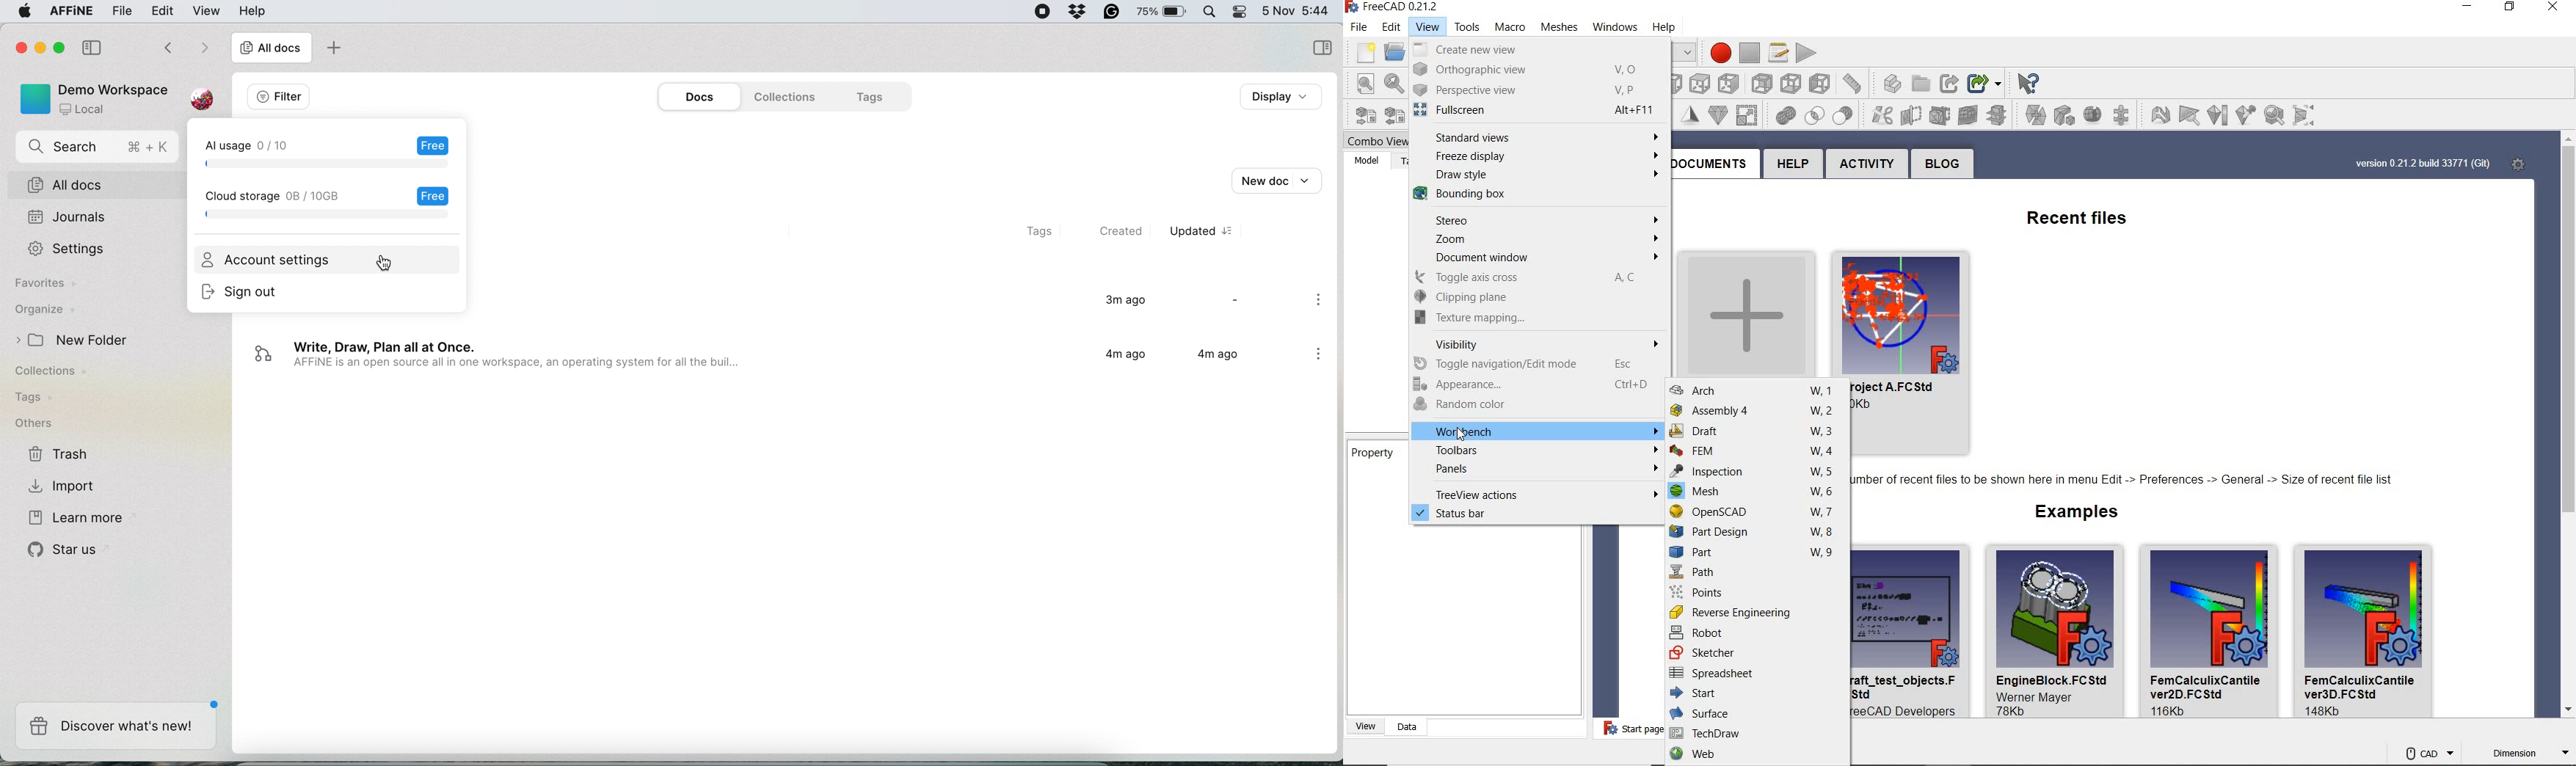 The height and width of the screenshot is (784, 2576). Describe the element at coordinates (2070, 514) in the screenshot. I see `examples` at that location.